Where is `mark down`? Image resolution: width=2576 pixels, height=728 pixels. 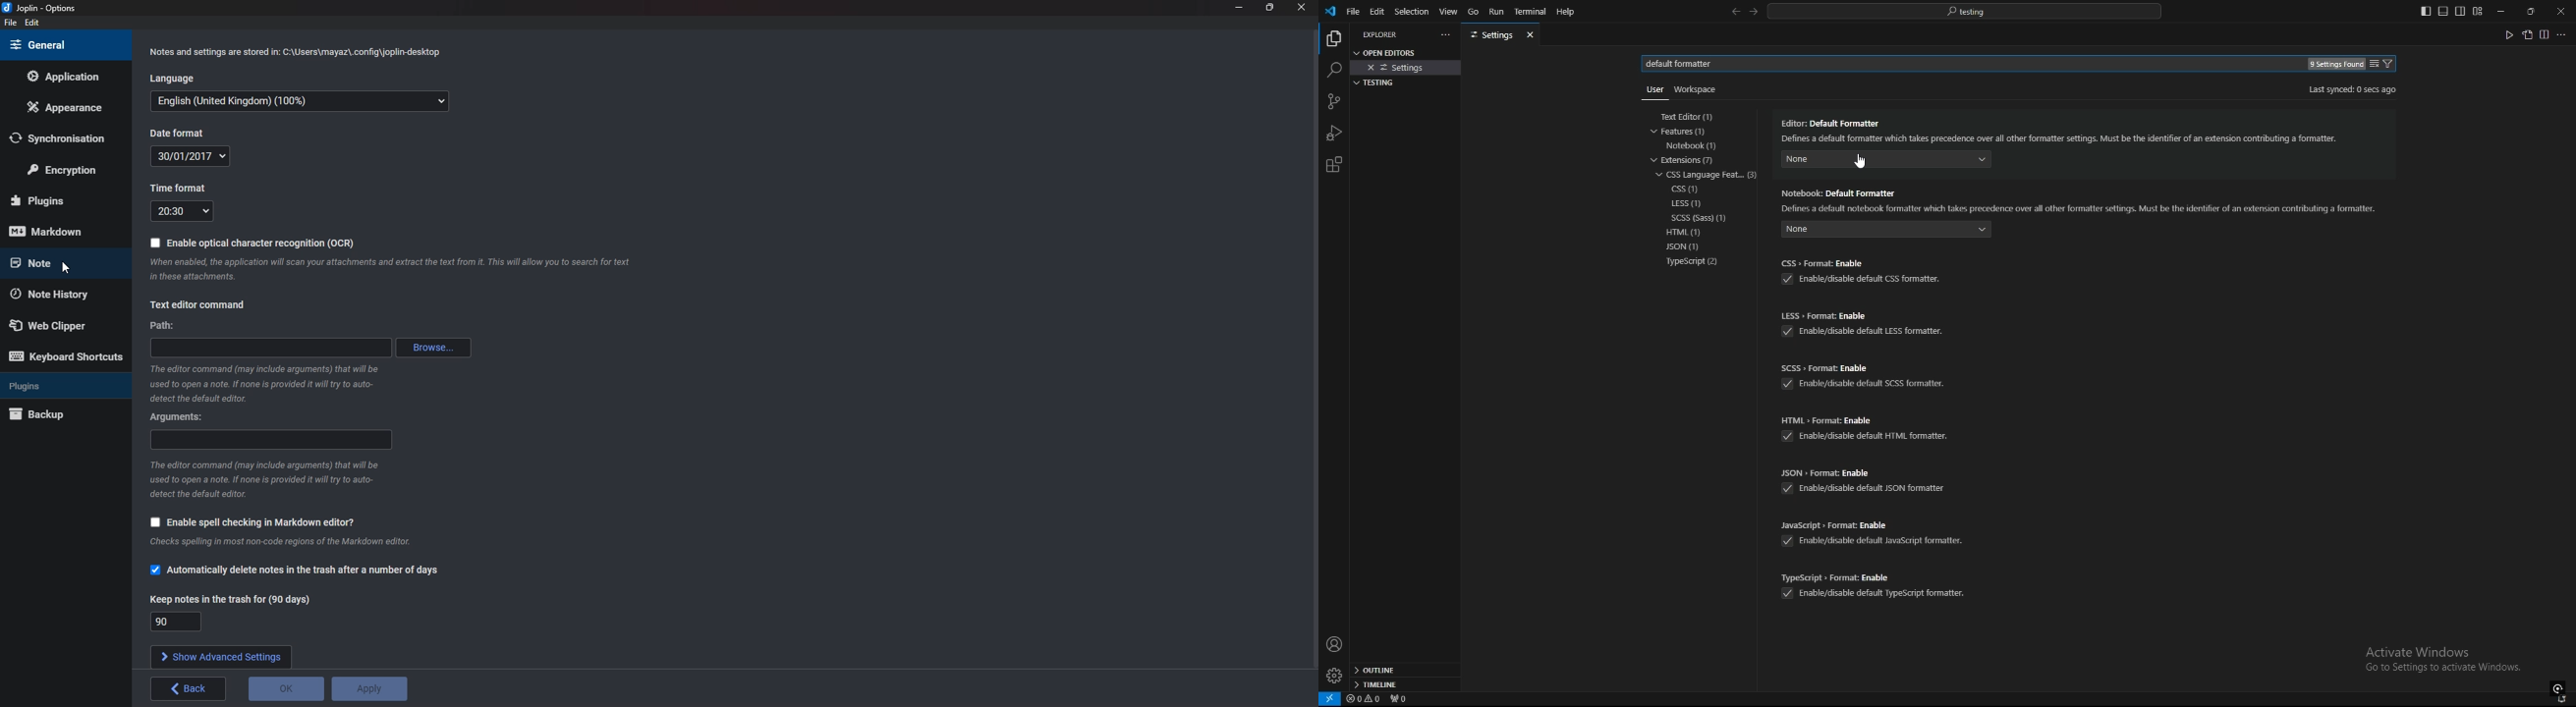 mark down is located at coordinates (60, 232).